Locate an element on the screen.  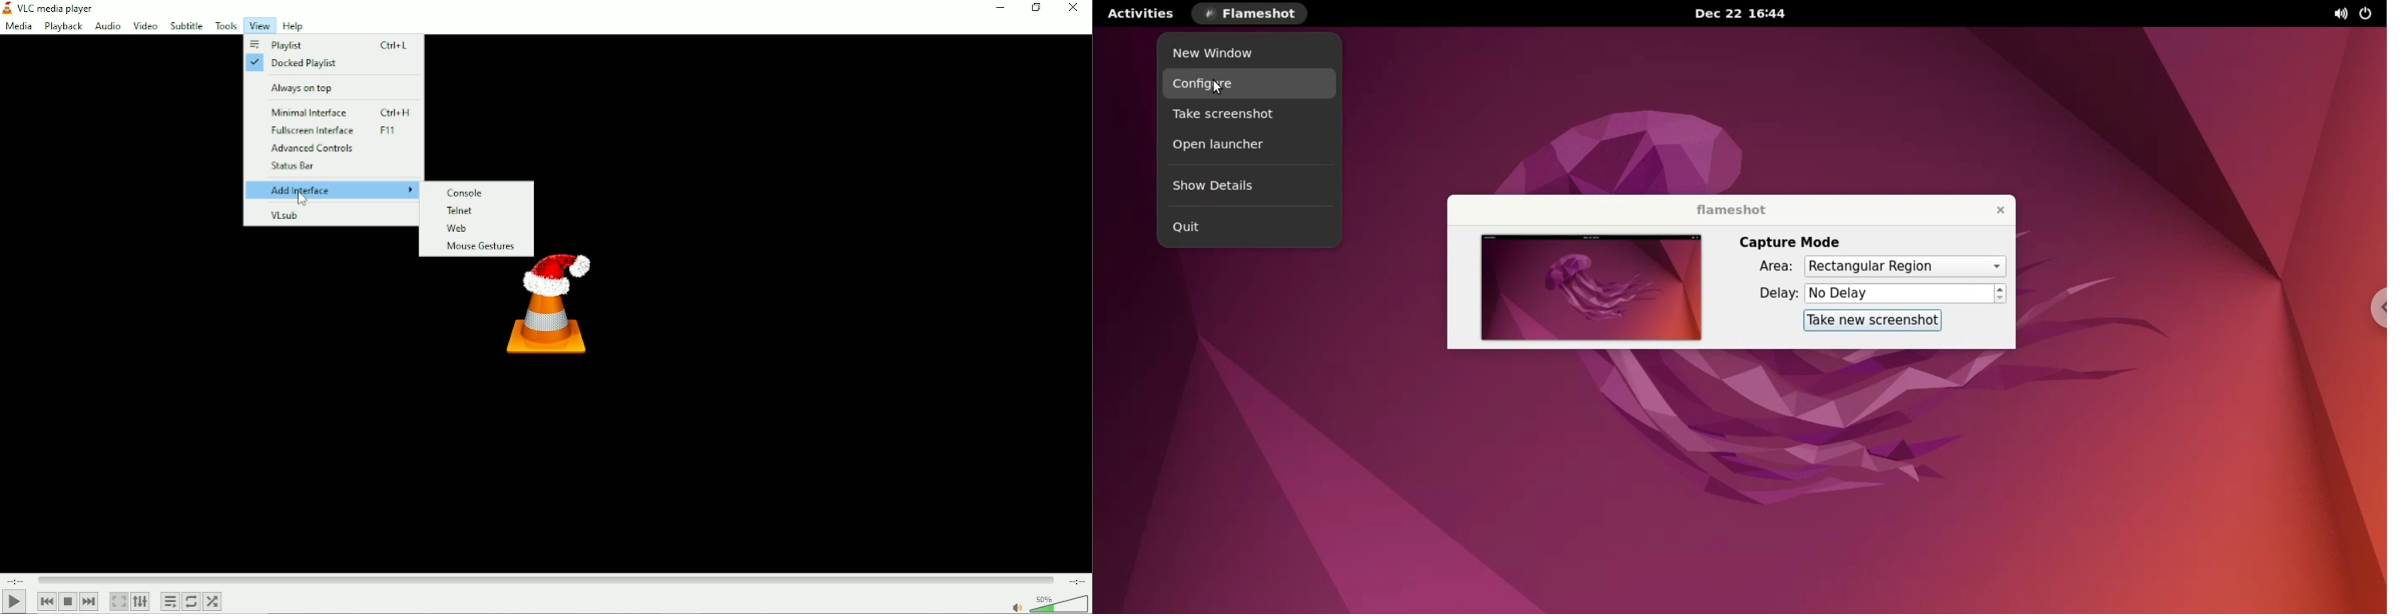
Elapsed time is located at coordinates (16, 580).